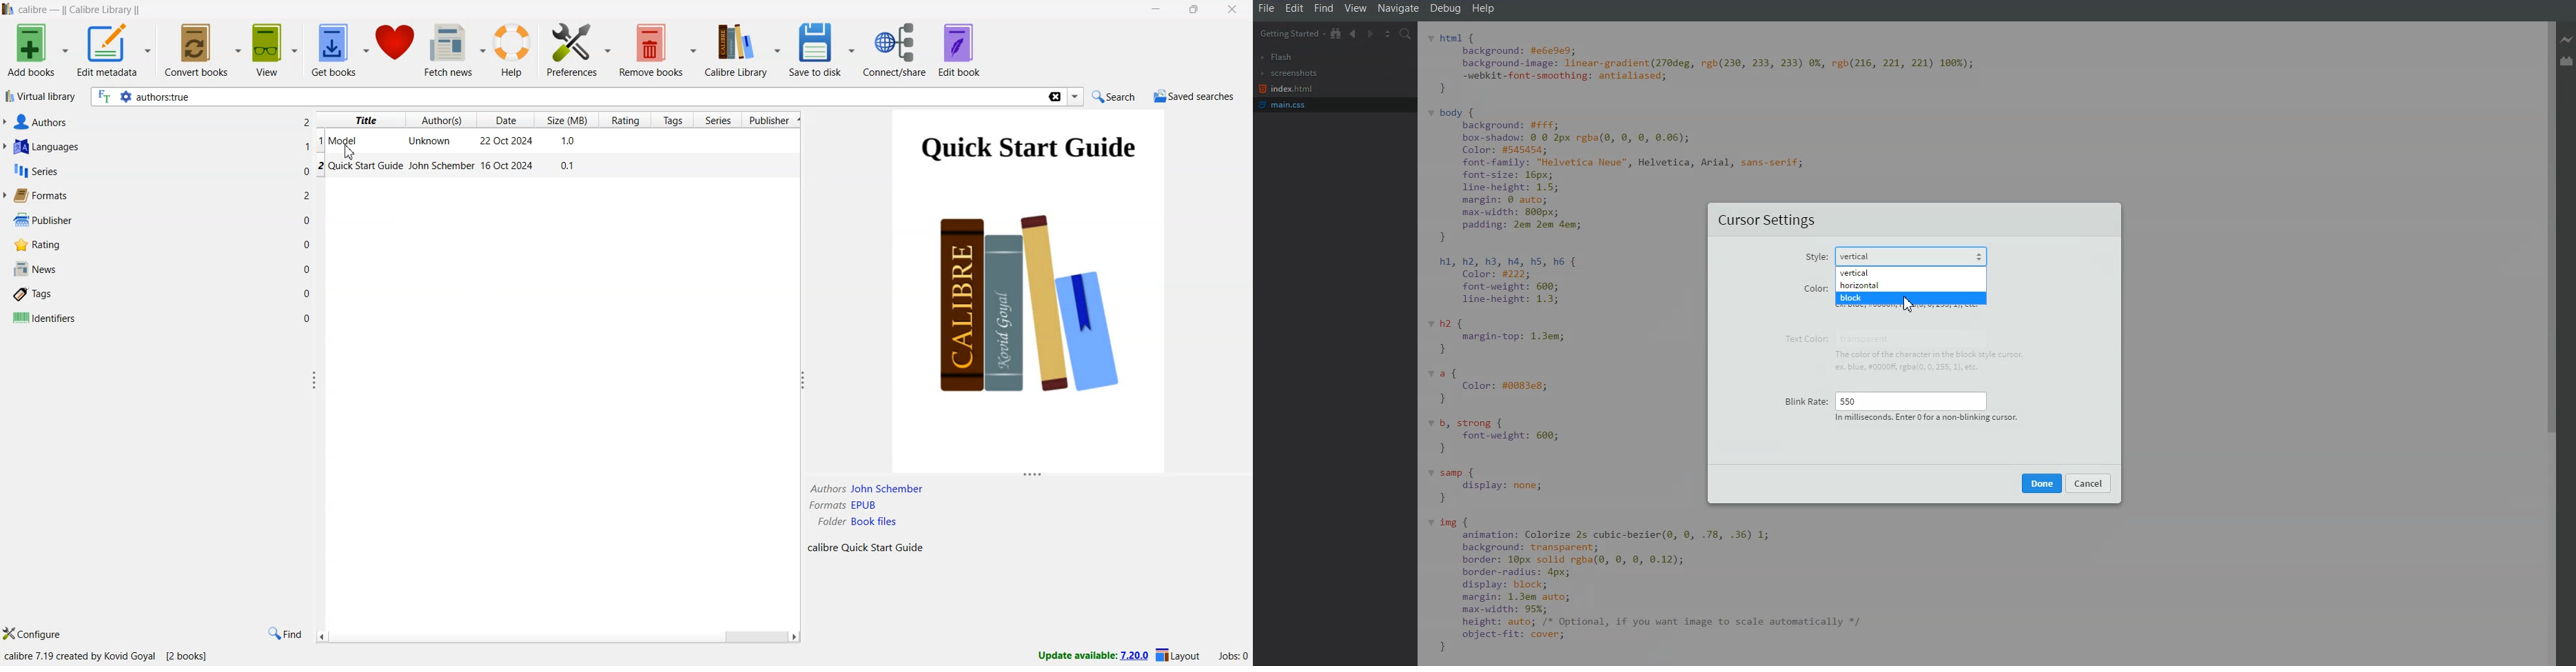 The height and width of the screenshot is (672, 2576). Describe the element at coordinates (625, 121) in the screenshot. I see `rating` at that location.